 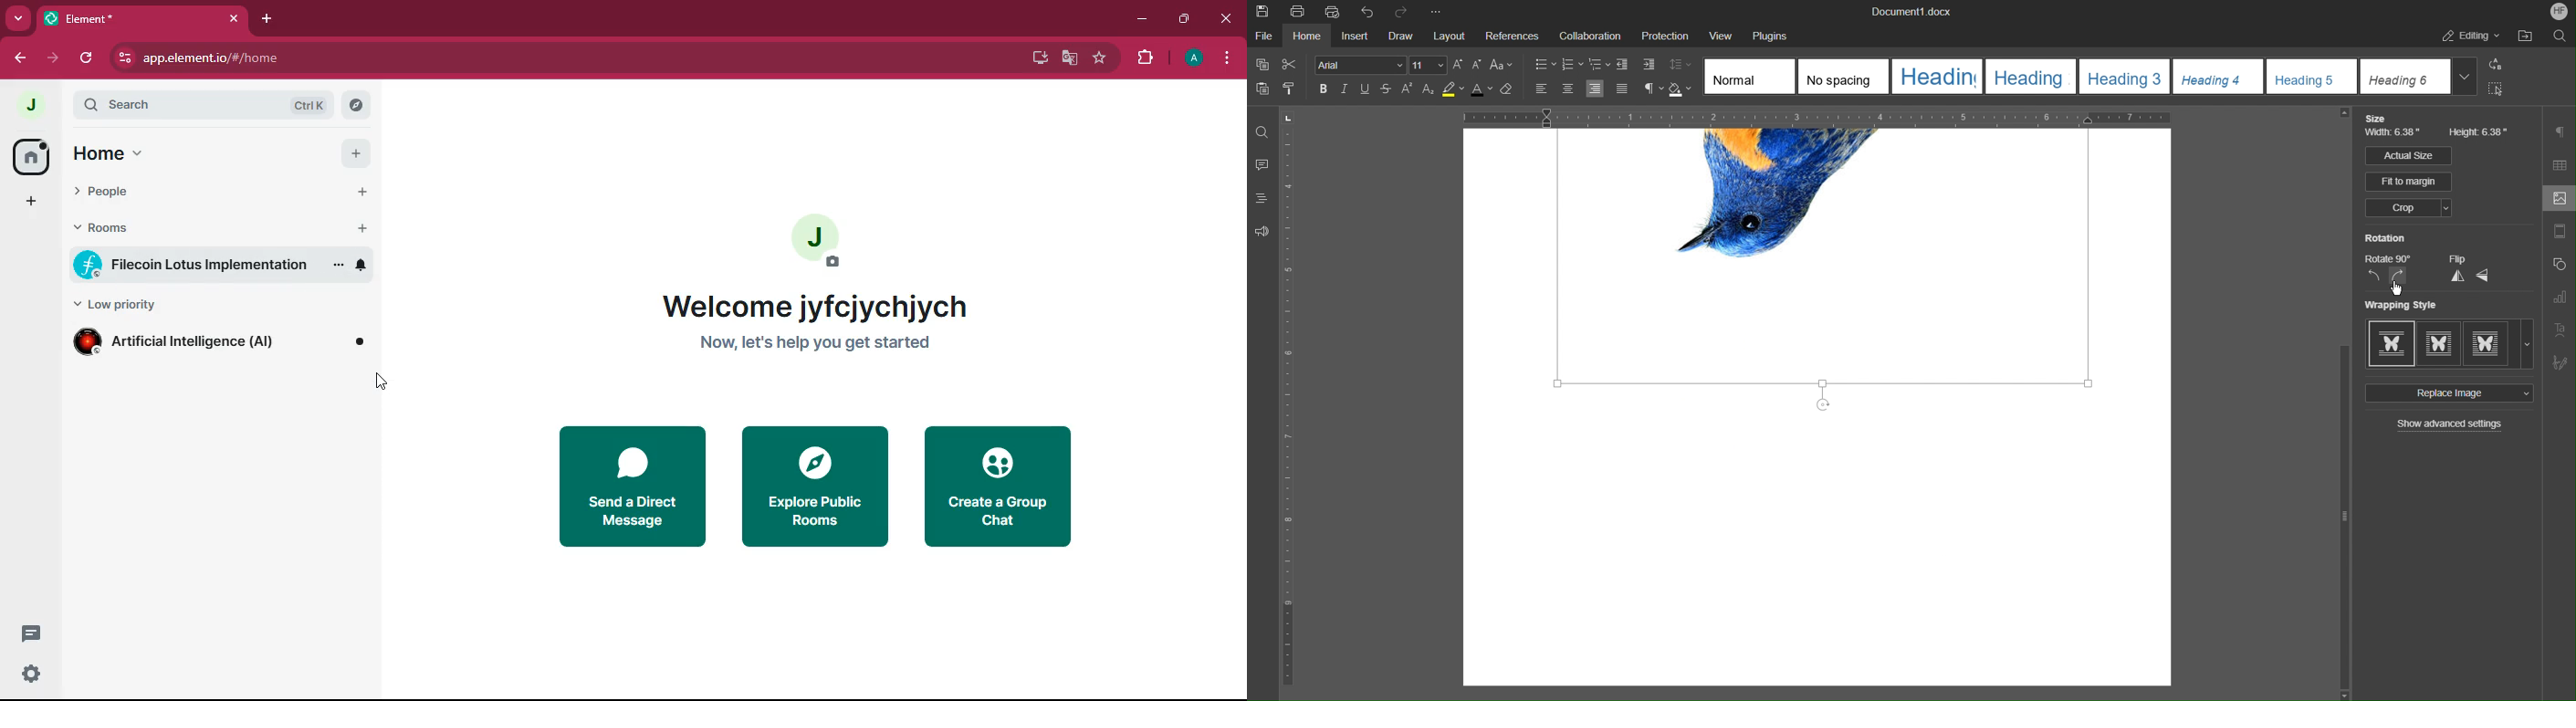 What do you see at coordinates (1223, 20) in the screenshot?
I see `close` at bounding box center [1223, 20].